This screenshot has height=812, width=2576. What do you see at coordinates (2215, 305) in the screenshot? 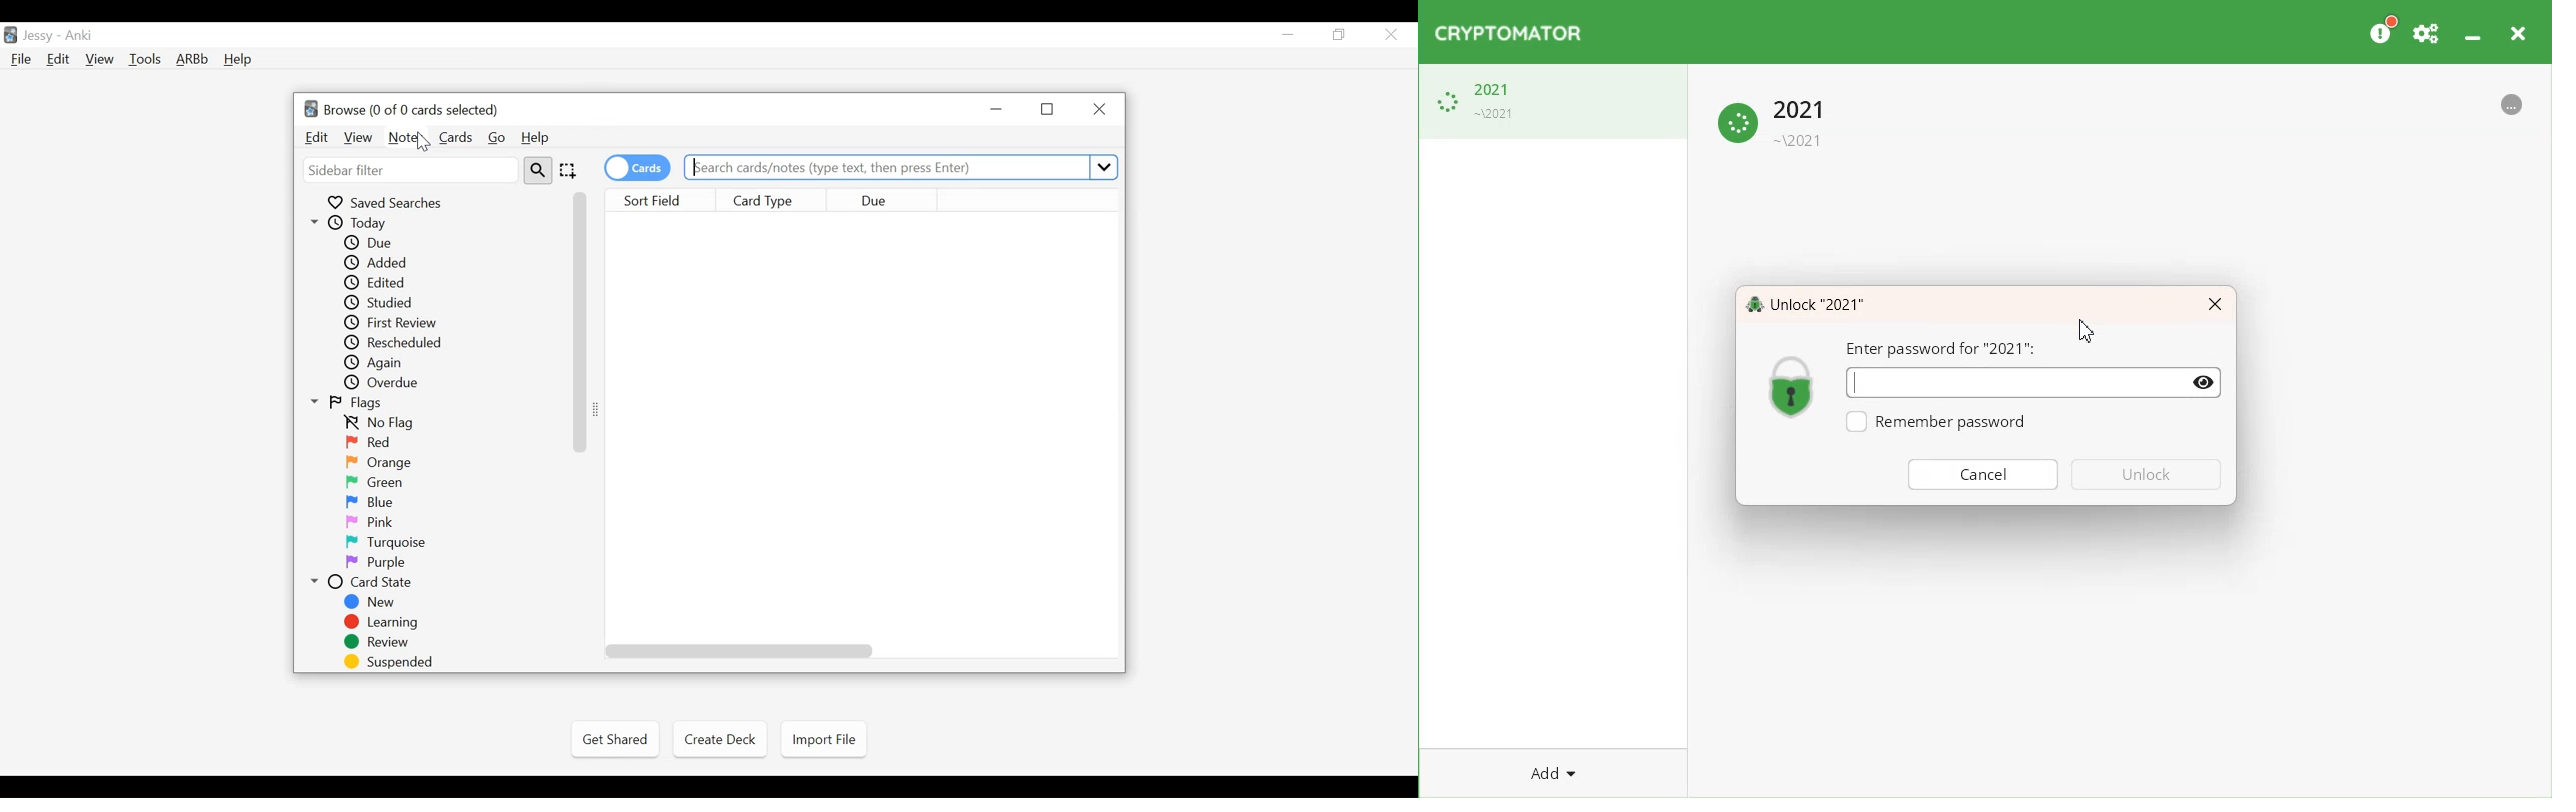
I see `Close` at bounding box center [2215, 305].